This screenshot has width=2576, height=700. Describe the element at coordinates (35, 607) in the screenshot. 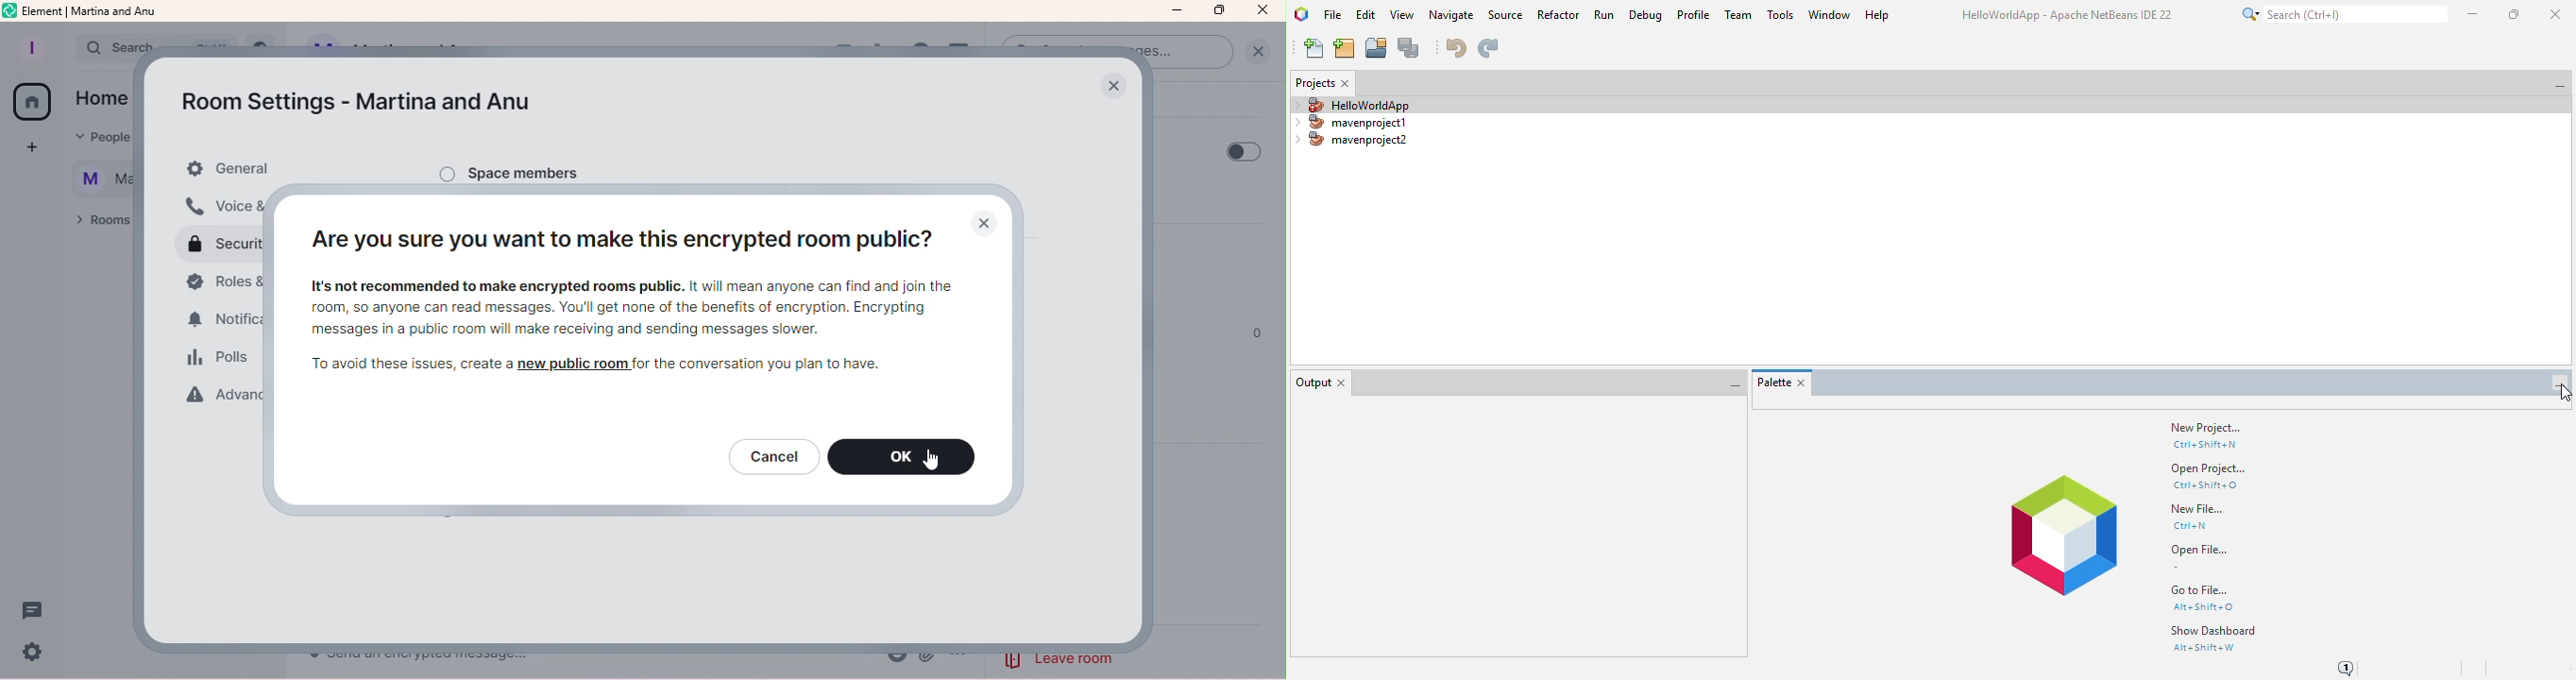

I see `Threads` at that location.